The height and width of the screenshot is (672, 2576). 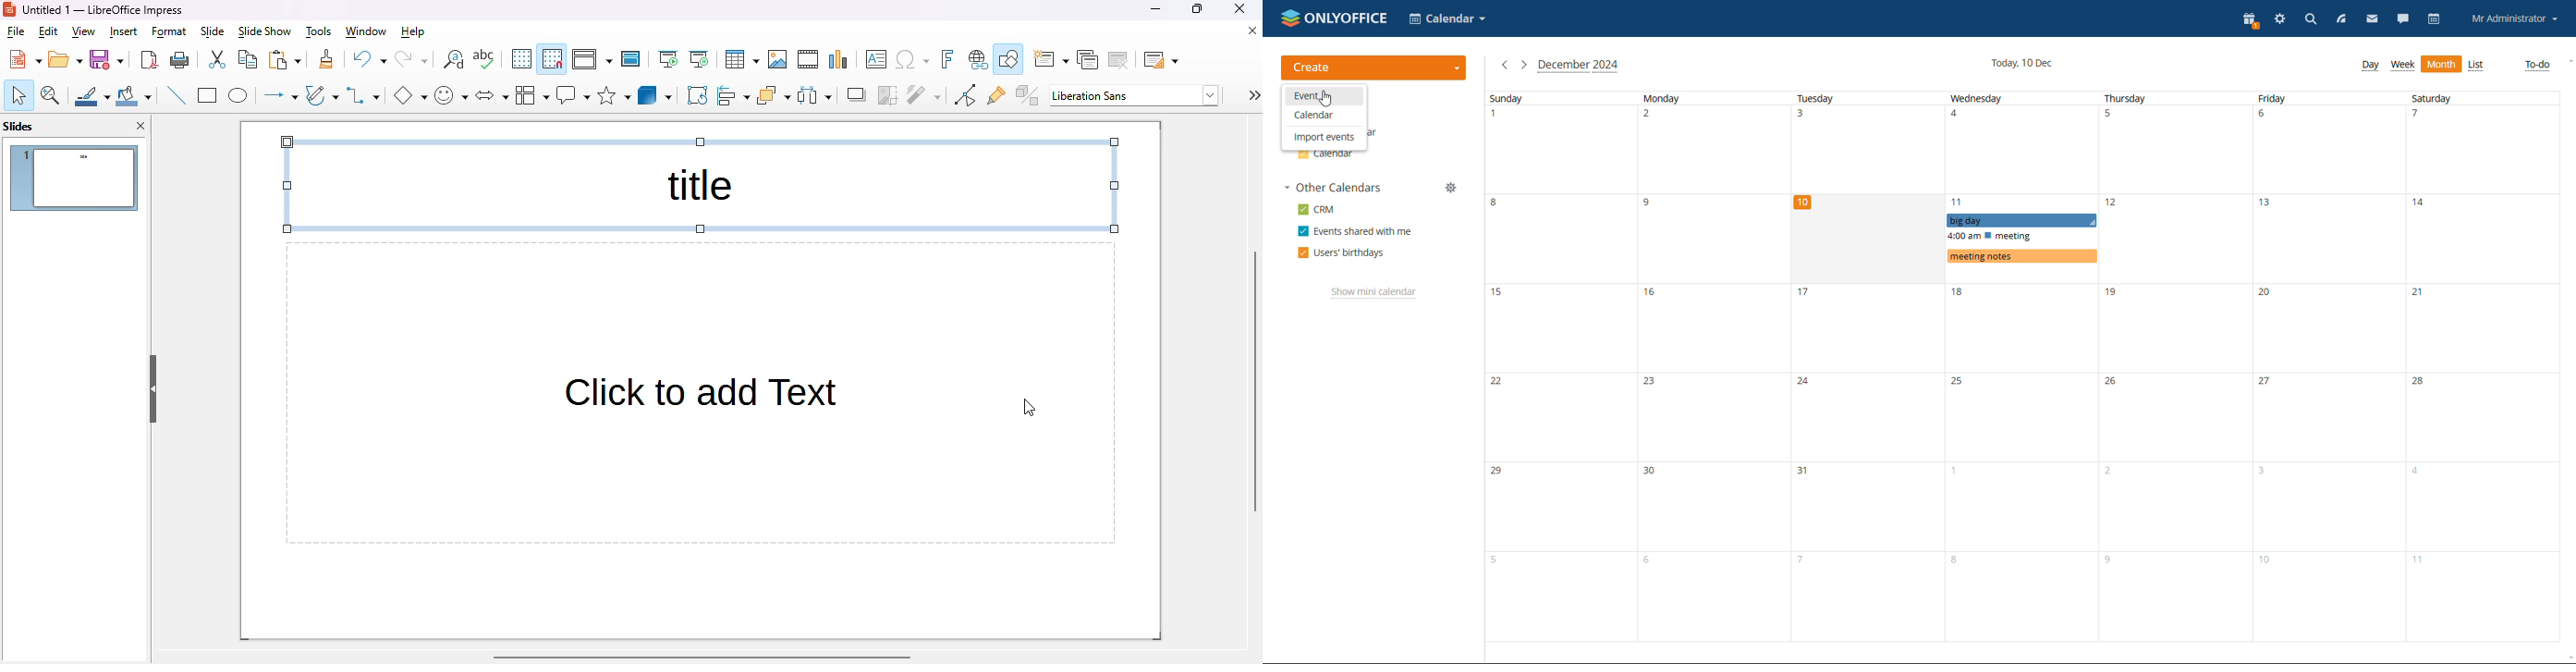 What do you see at coordinates (106, 59) in the screenshot?
I see `save` at bounding box center [106, 59].